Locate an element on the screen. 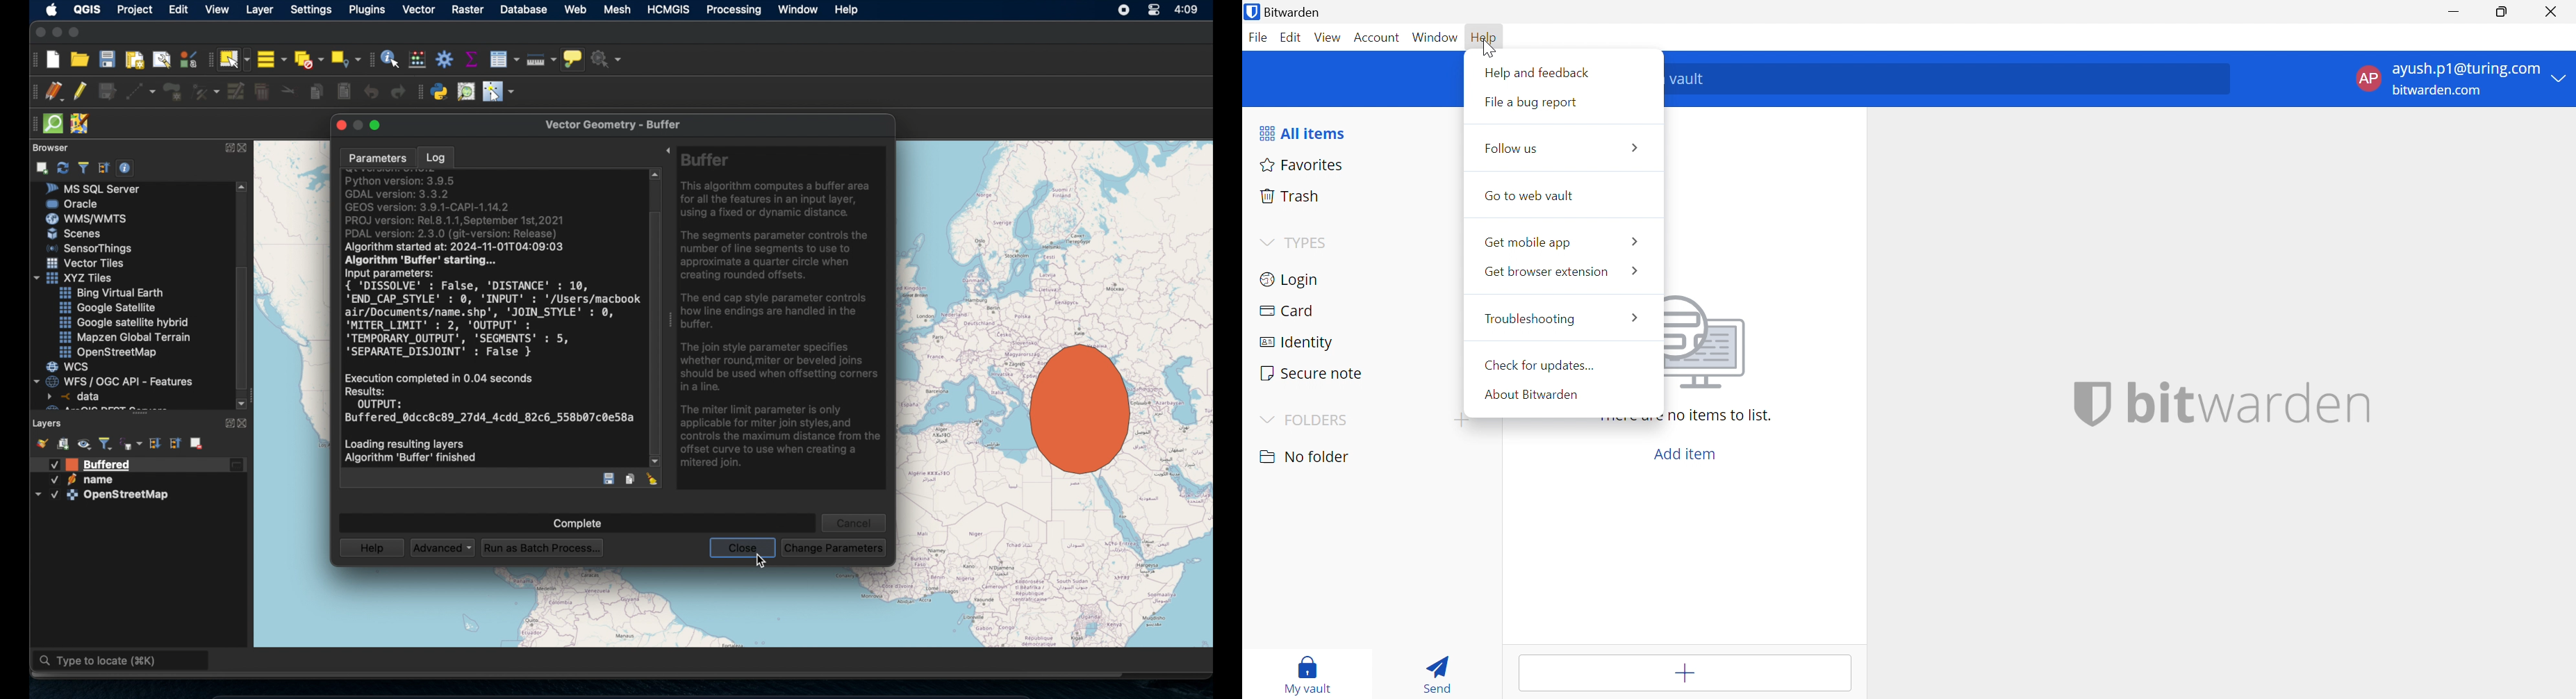  Identity is located at coordinates (1355, 342).